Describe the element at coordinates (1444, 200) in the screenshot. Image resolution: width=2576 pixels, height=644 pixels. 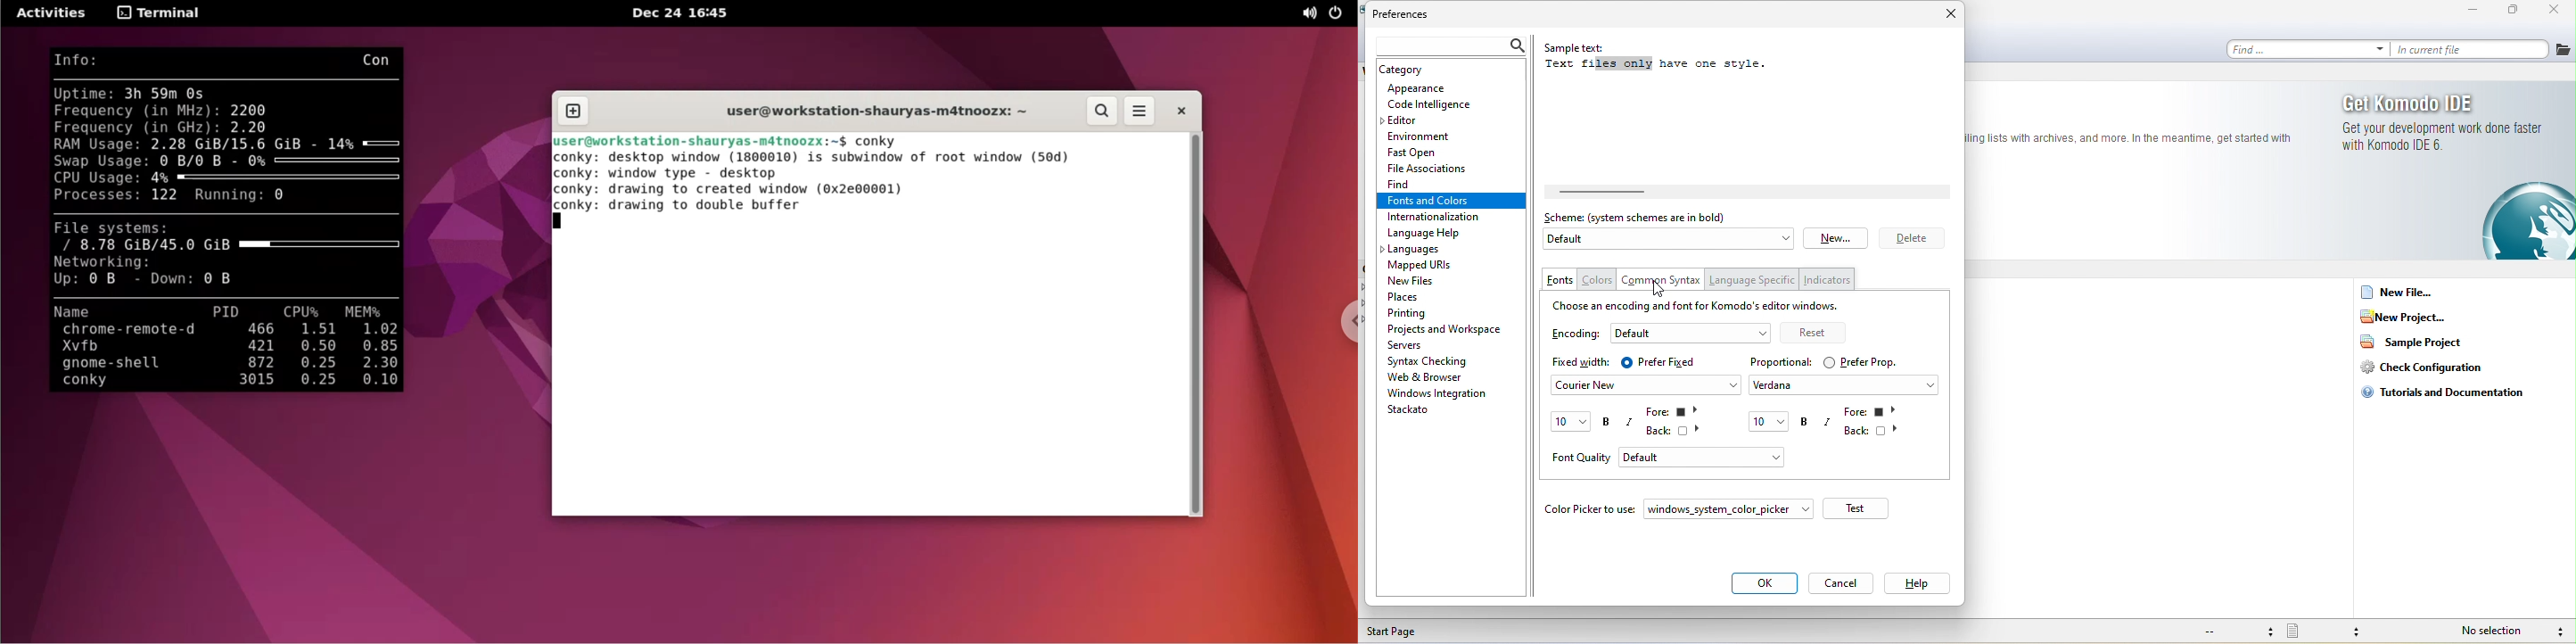
I see `fonts and colors` at that location.